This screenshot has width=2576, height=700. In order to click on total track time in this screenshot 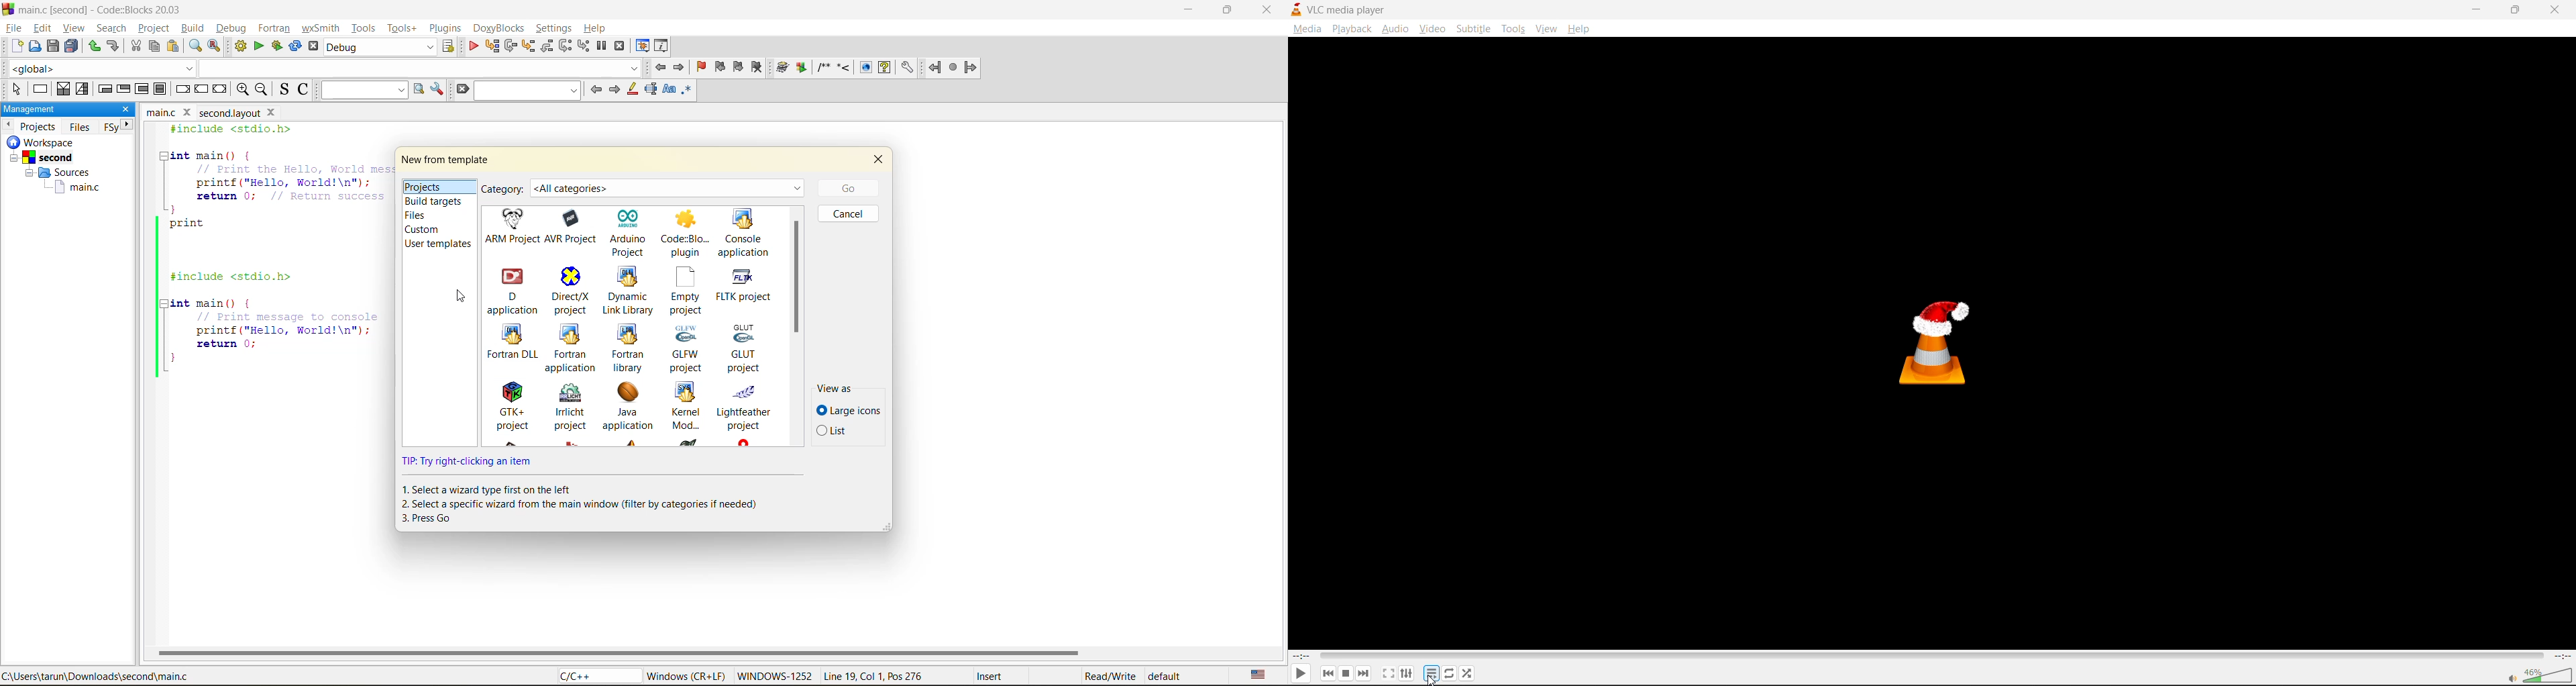, I will do `click(2561, 654)`.